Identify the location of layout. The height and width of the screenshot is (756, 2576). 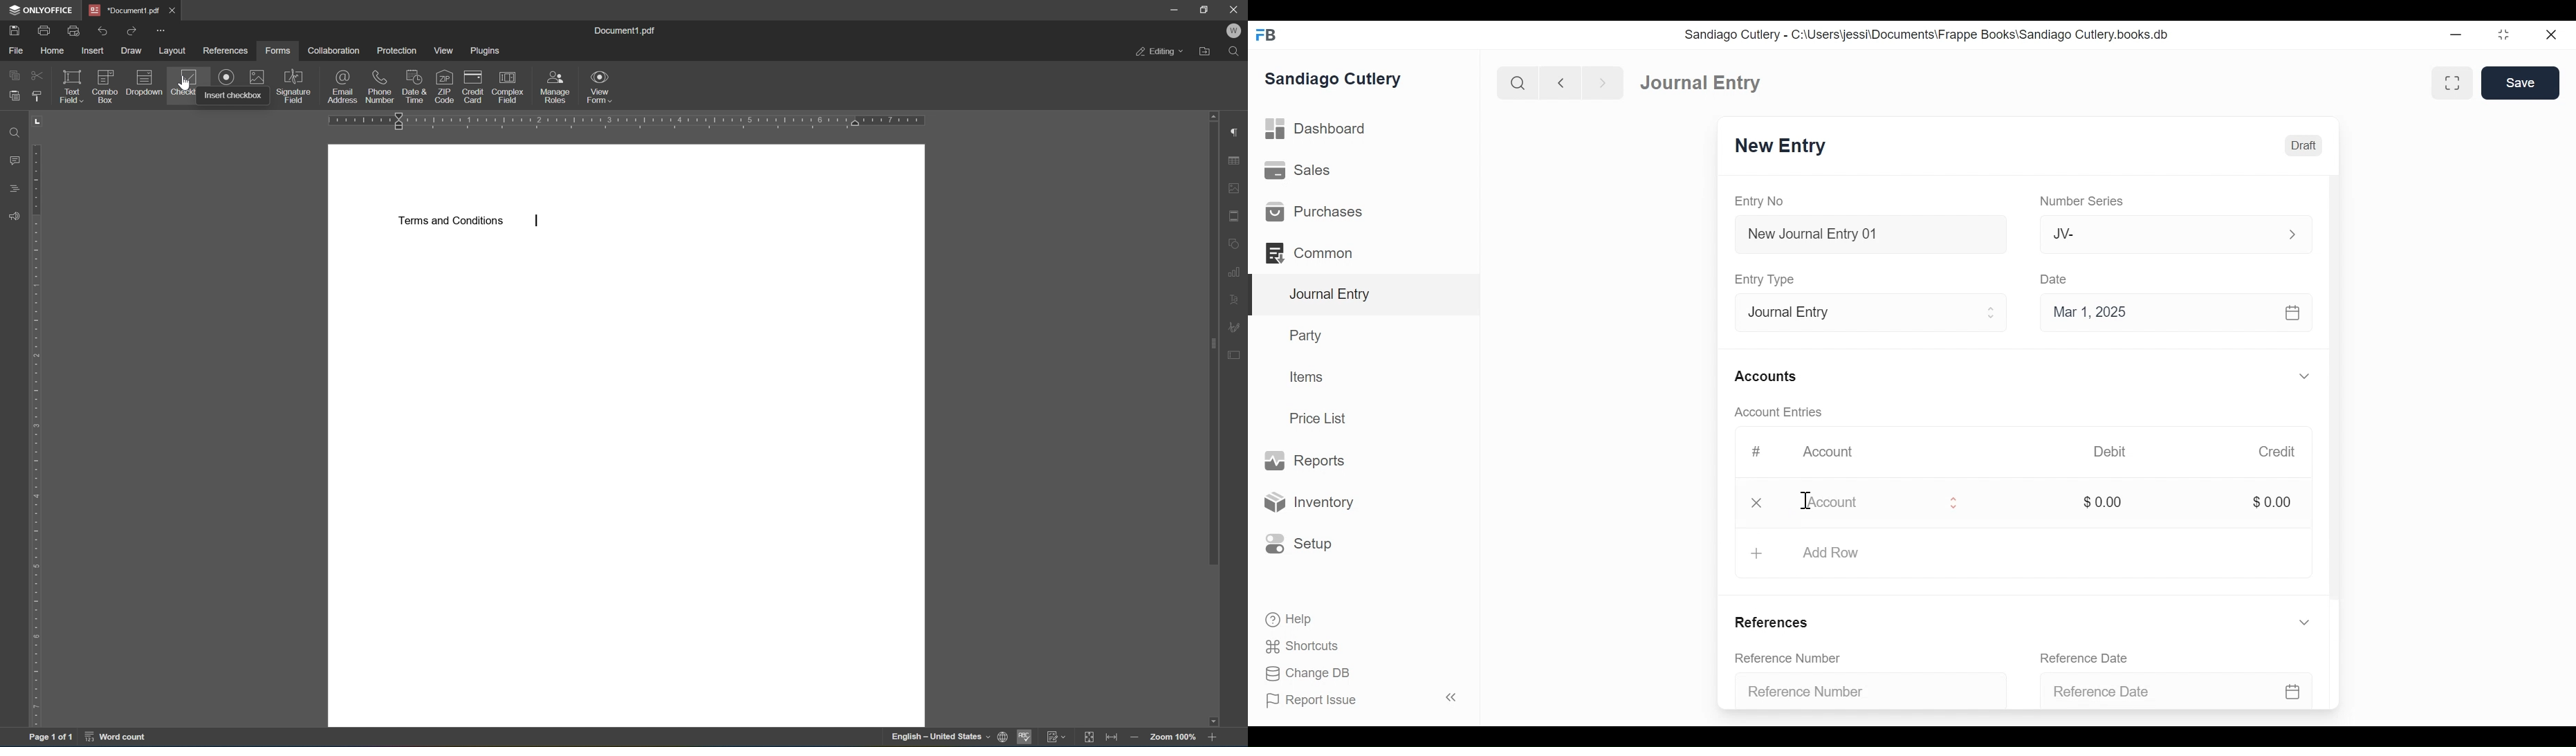
(173, 50).